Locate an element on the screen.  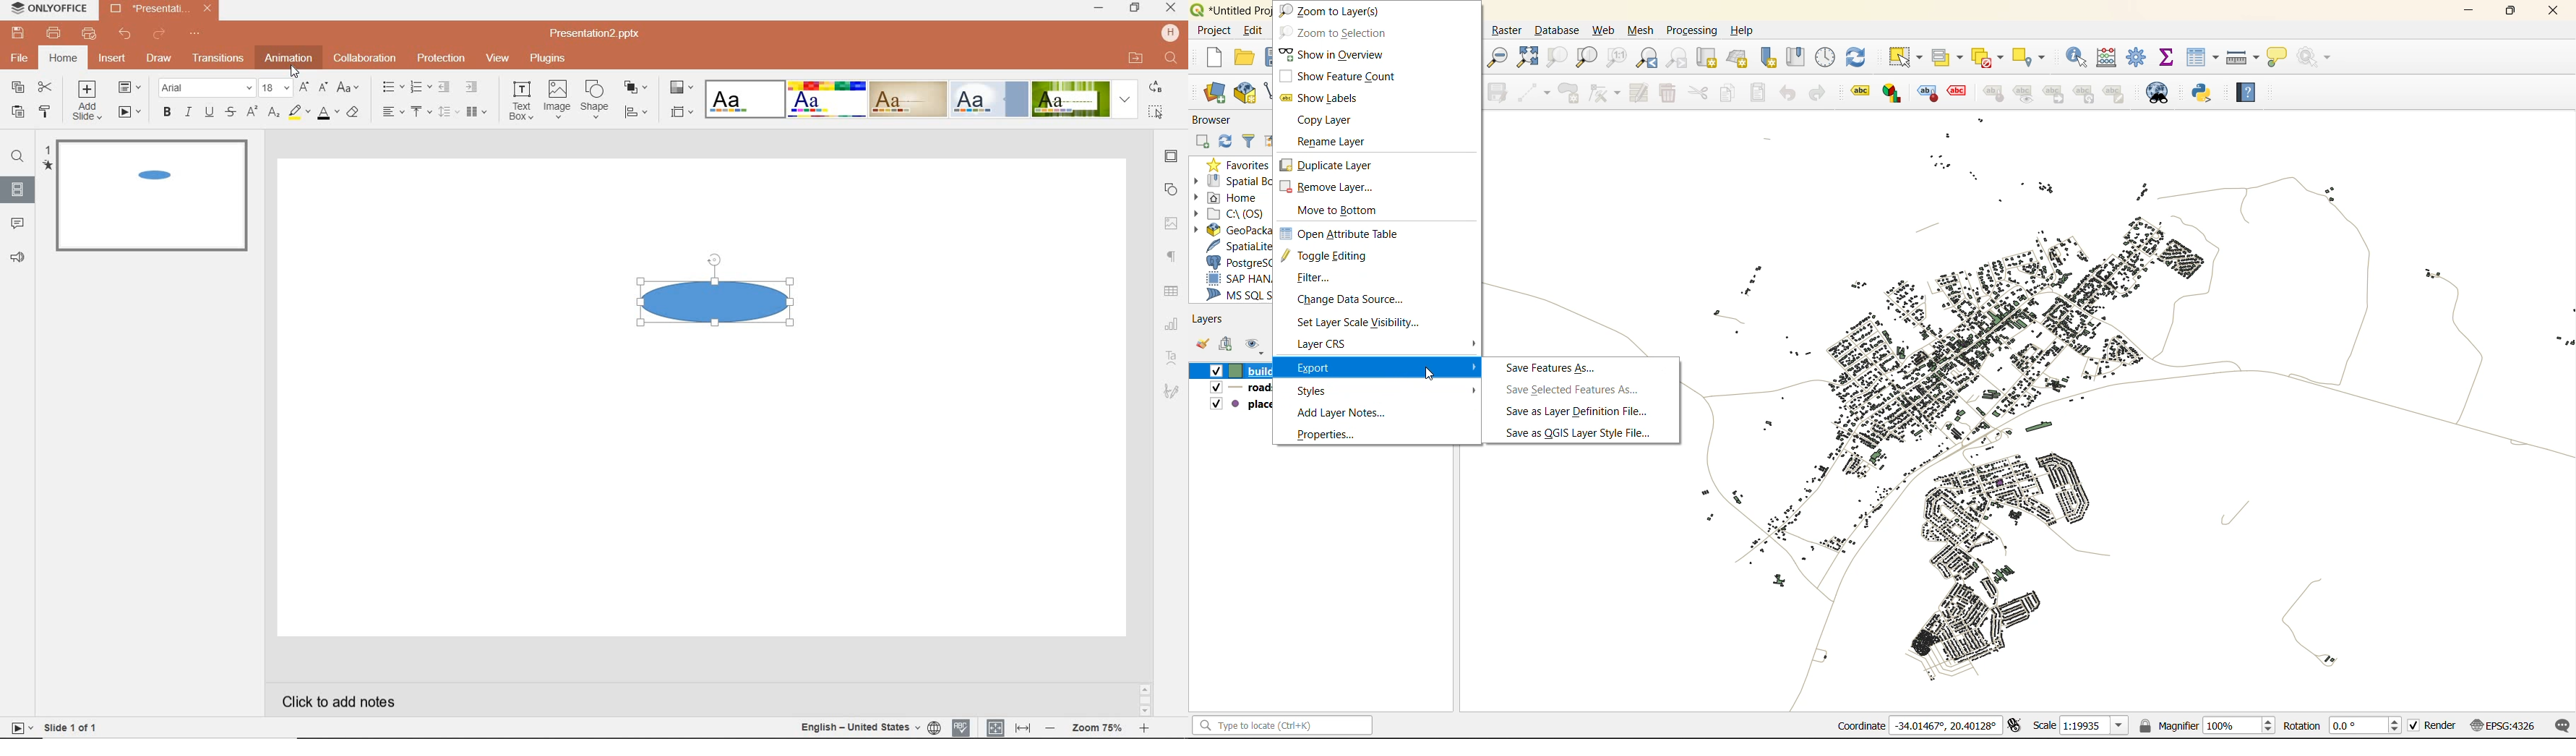
select is located at coordinates (1155, 112).